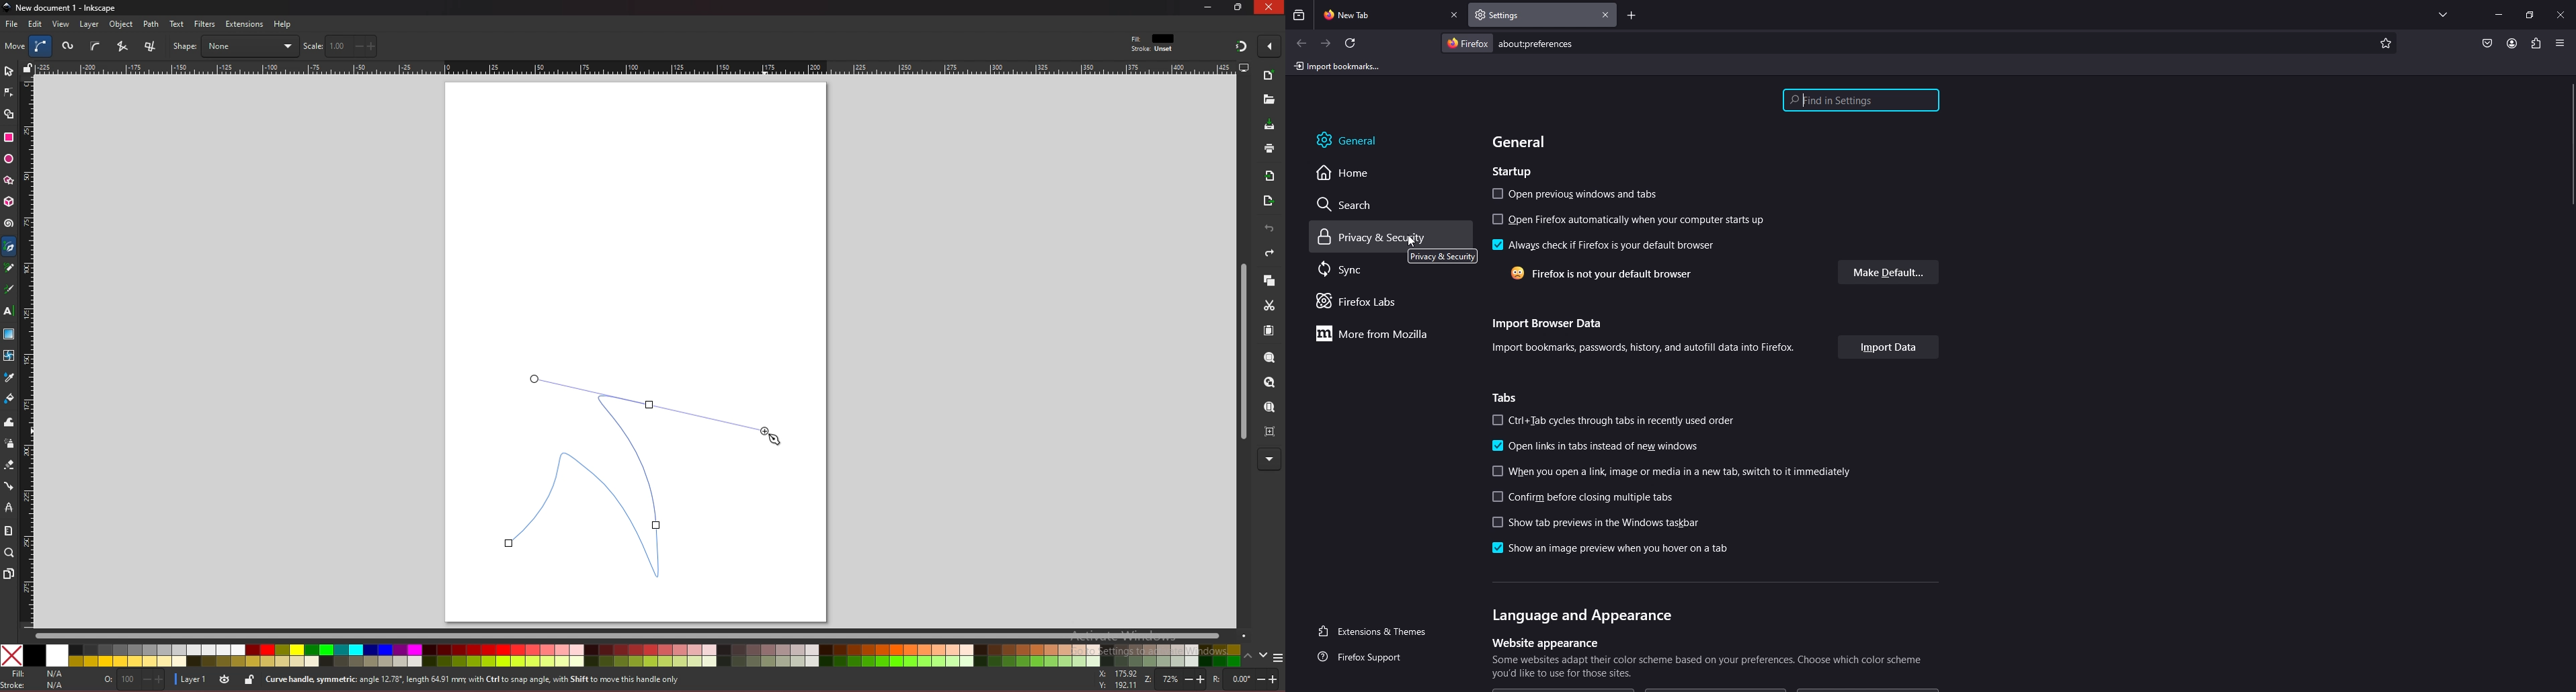 The image size is (2576, 700). I want to click on application menu, so click(2559, 42).